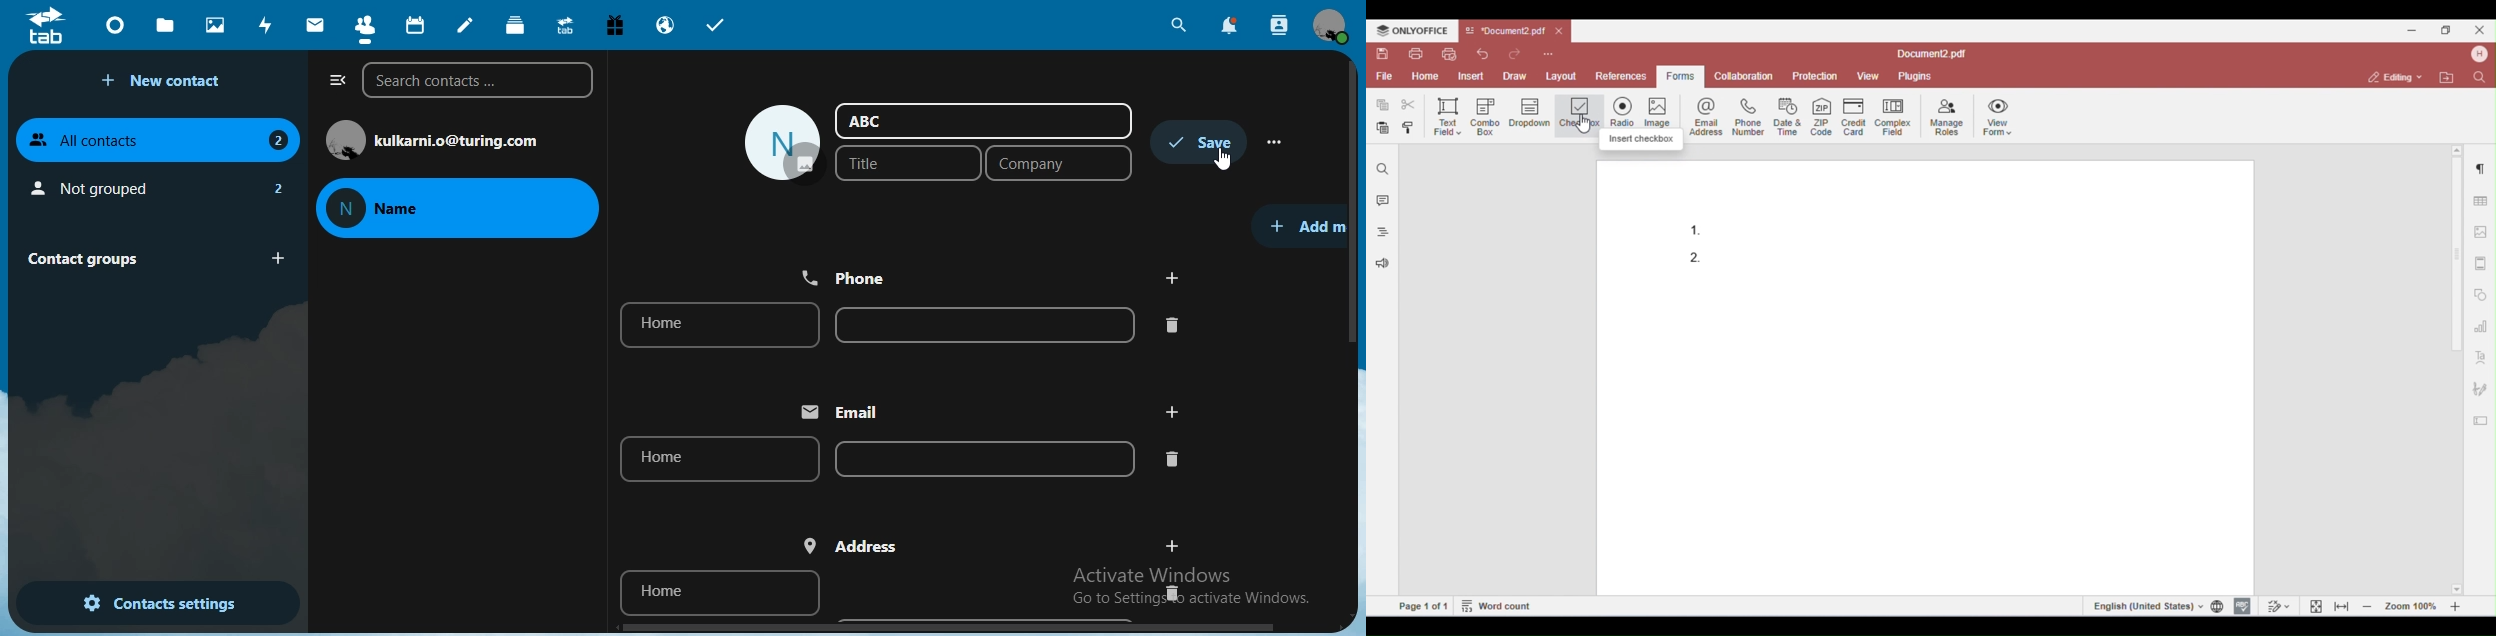 The image size is (2520, 644). Describe the element at coordinates (1354, 205) in the screenshot. I see `scroll bar` at that location.